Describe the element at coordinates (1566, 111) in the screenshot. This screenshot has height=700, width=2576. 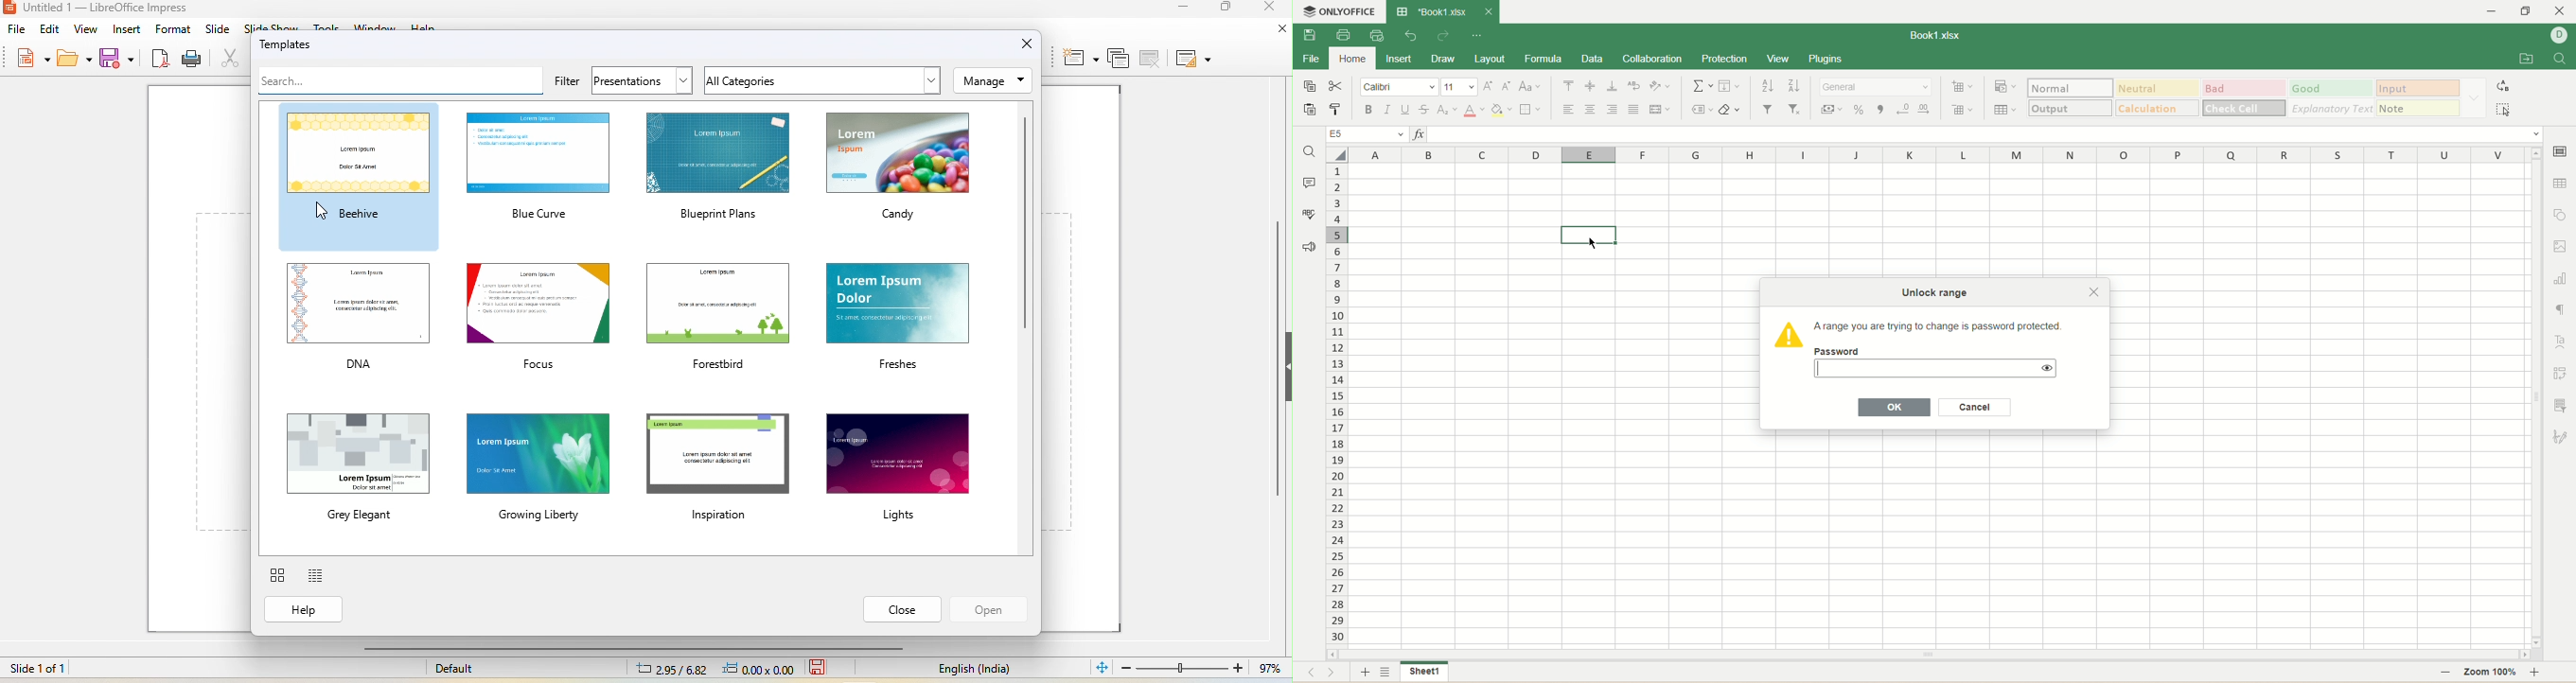
I see `align left` at that location.